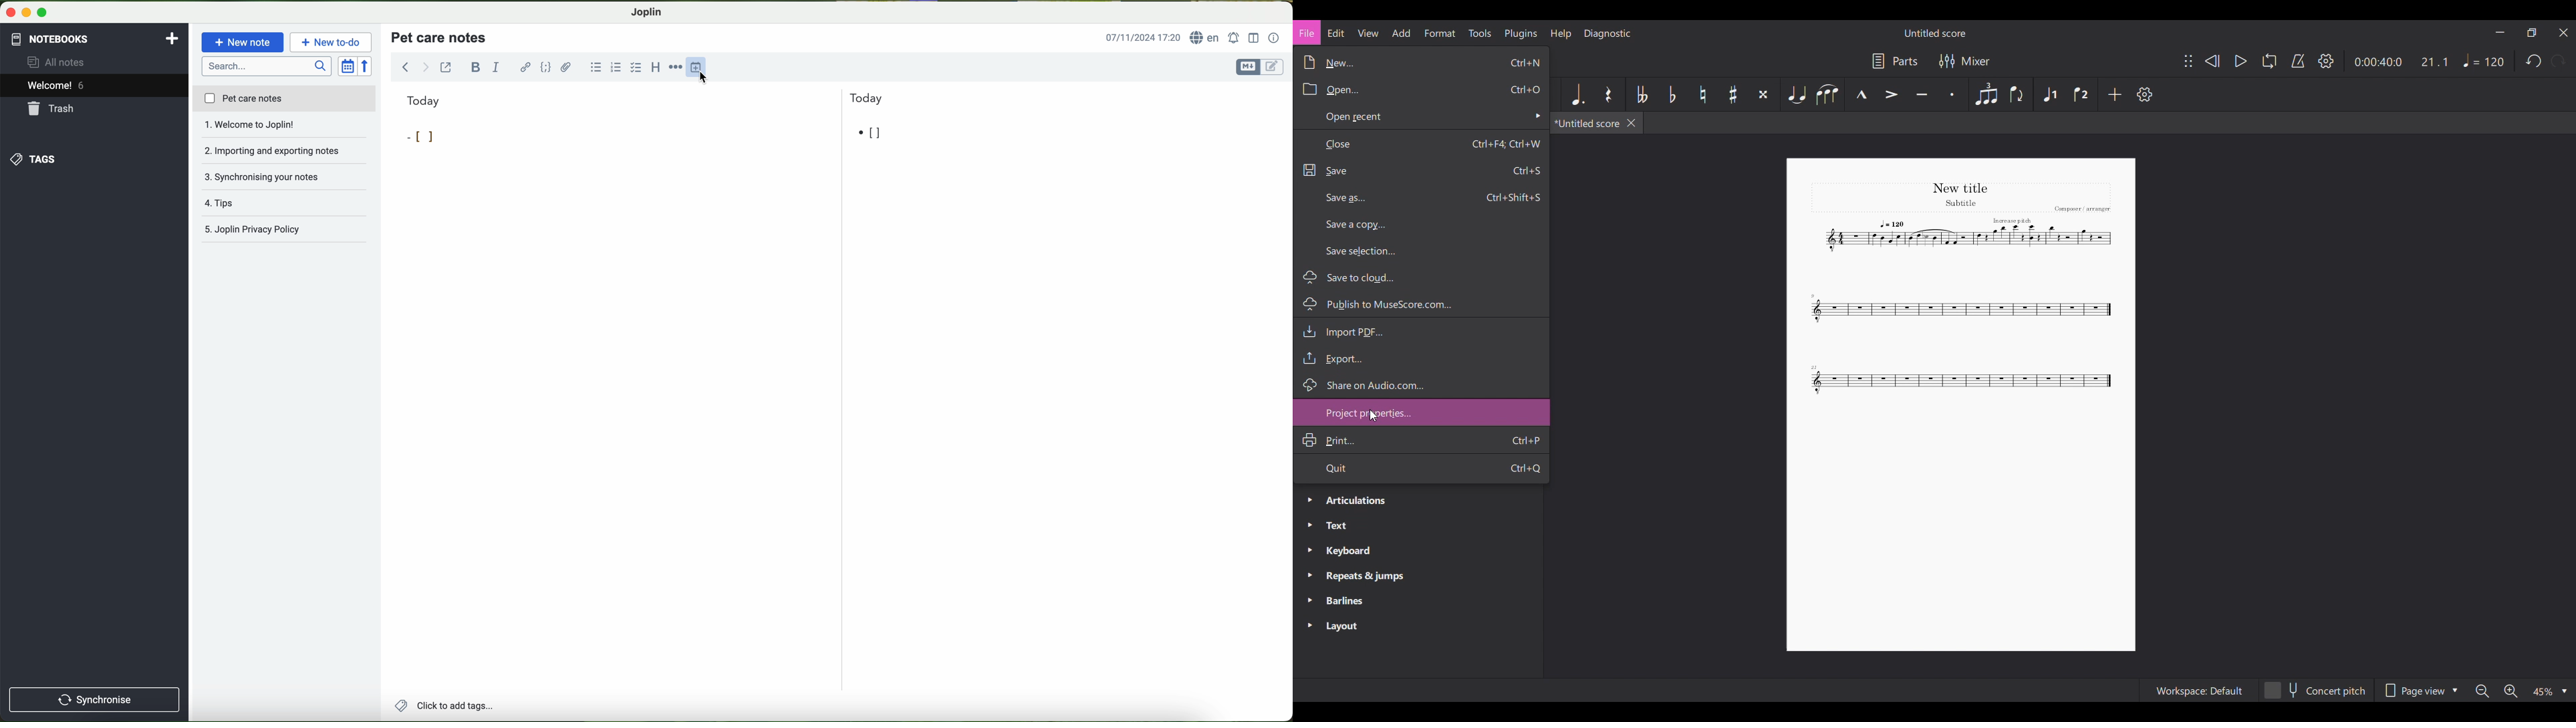 This screenshot has height=728, width=2576. Describe the element at coordinates (2242, 61) in the screenshot. I see `Play` at that location.